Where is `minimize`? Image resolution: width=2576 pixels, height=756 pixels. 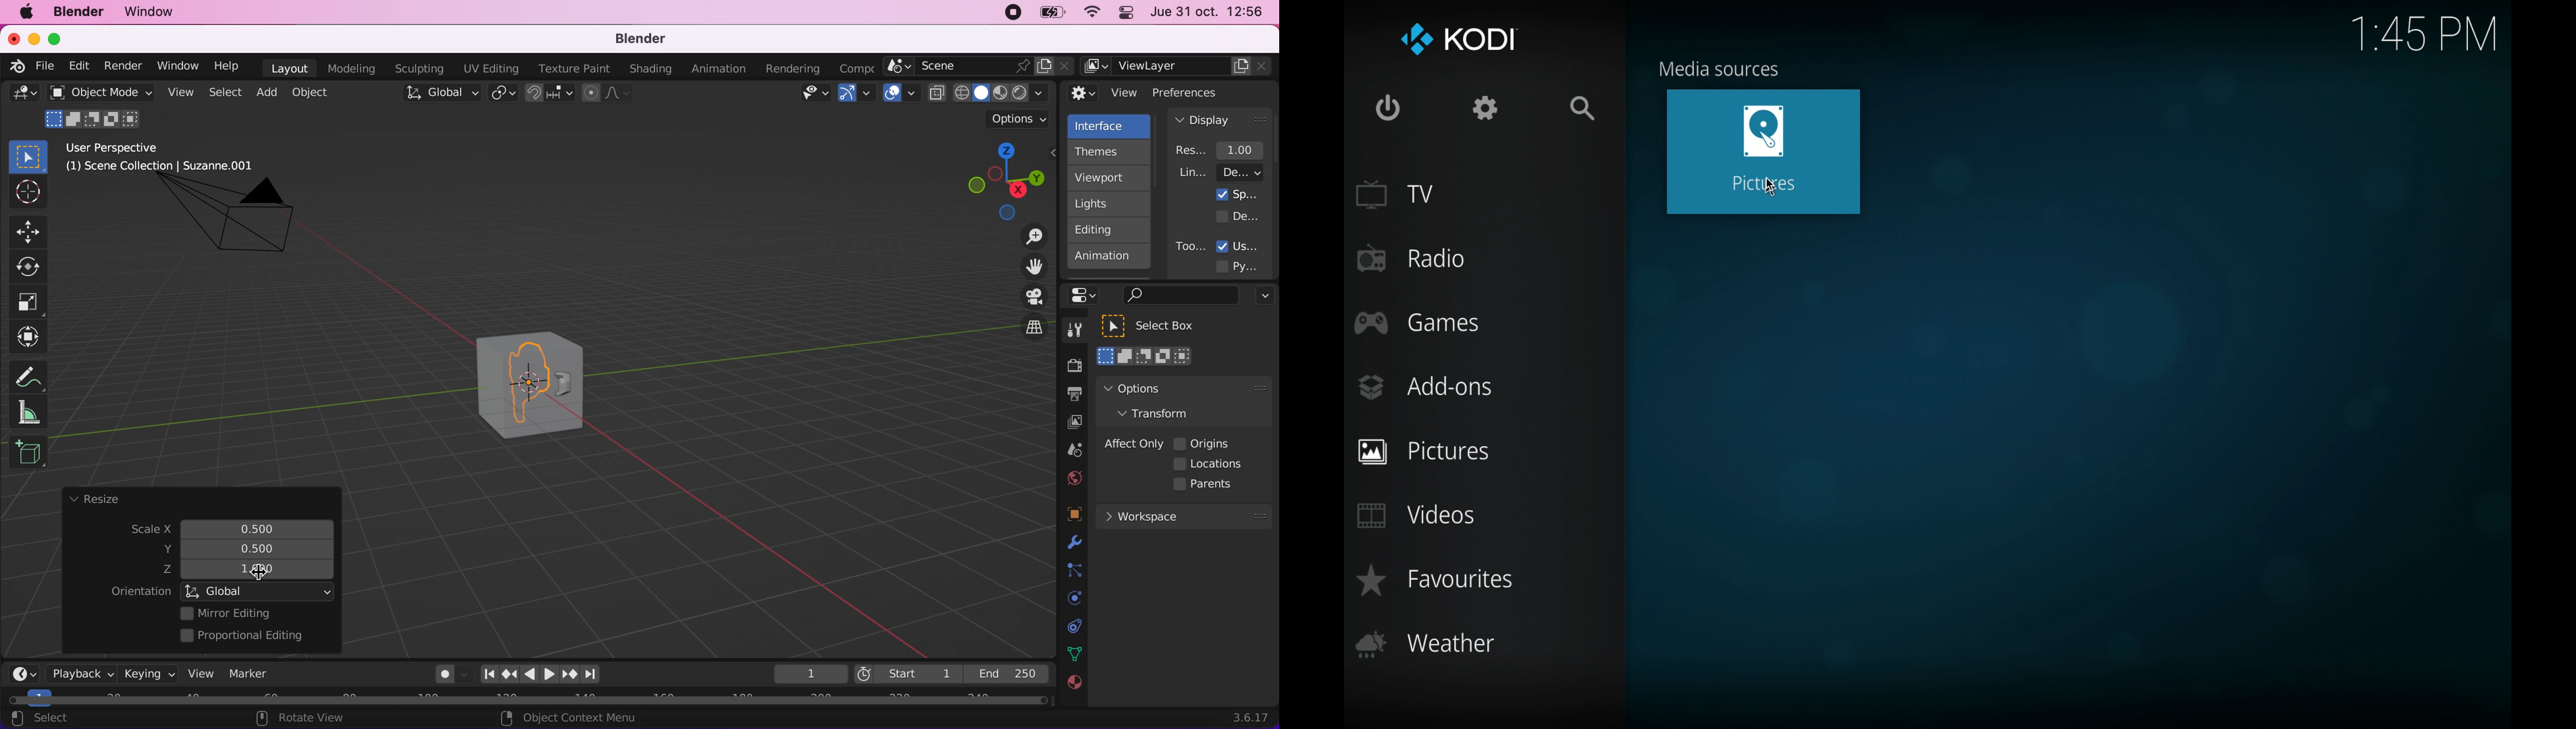 minimize is located at coordinates (32, 38).